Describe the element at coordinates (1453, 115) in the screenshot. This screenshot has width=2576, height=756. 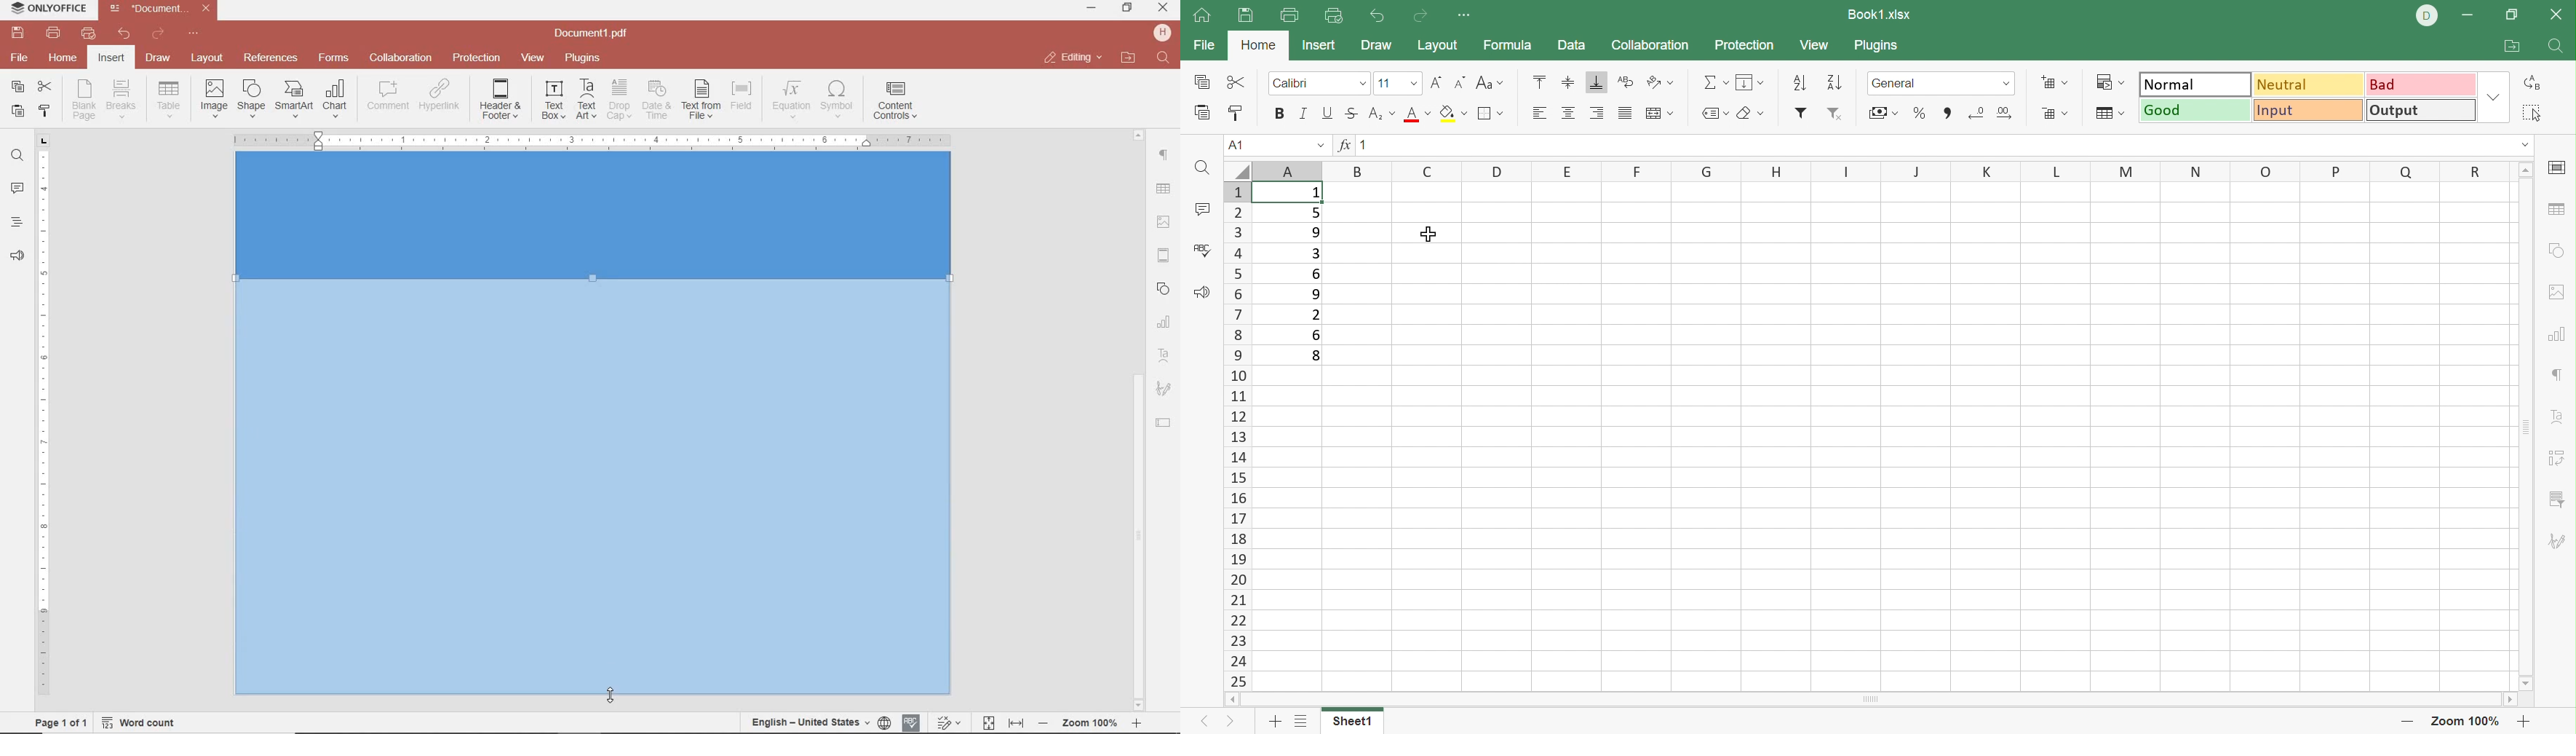
I see `Fill` at that location.